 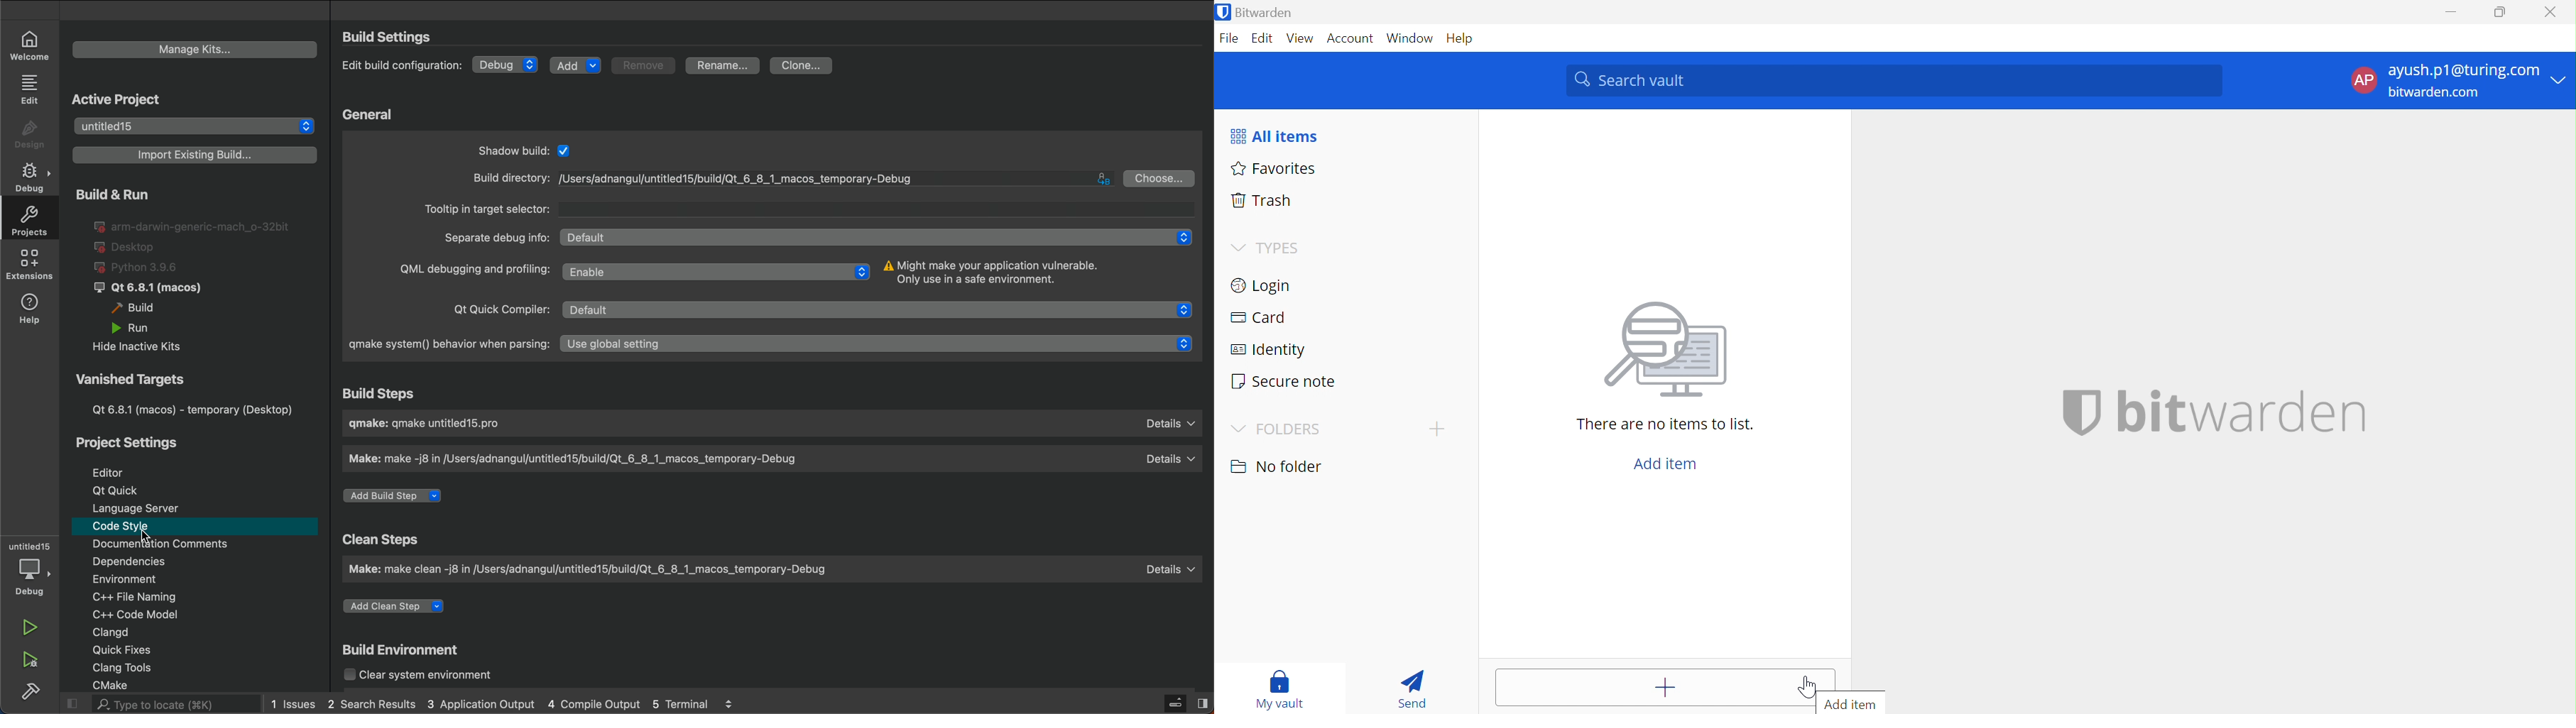 I want to click on ayush.p1@turing.com, so click(x=2463, y=70).